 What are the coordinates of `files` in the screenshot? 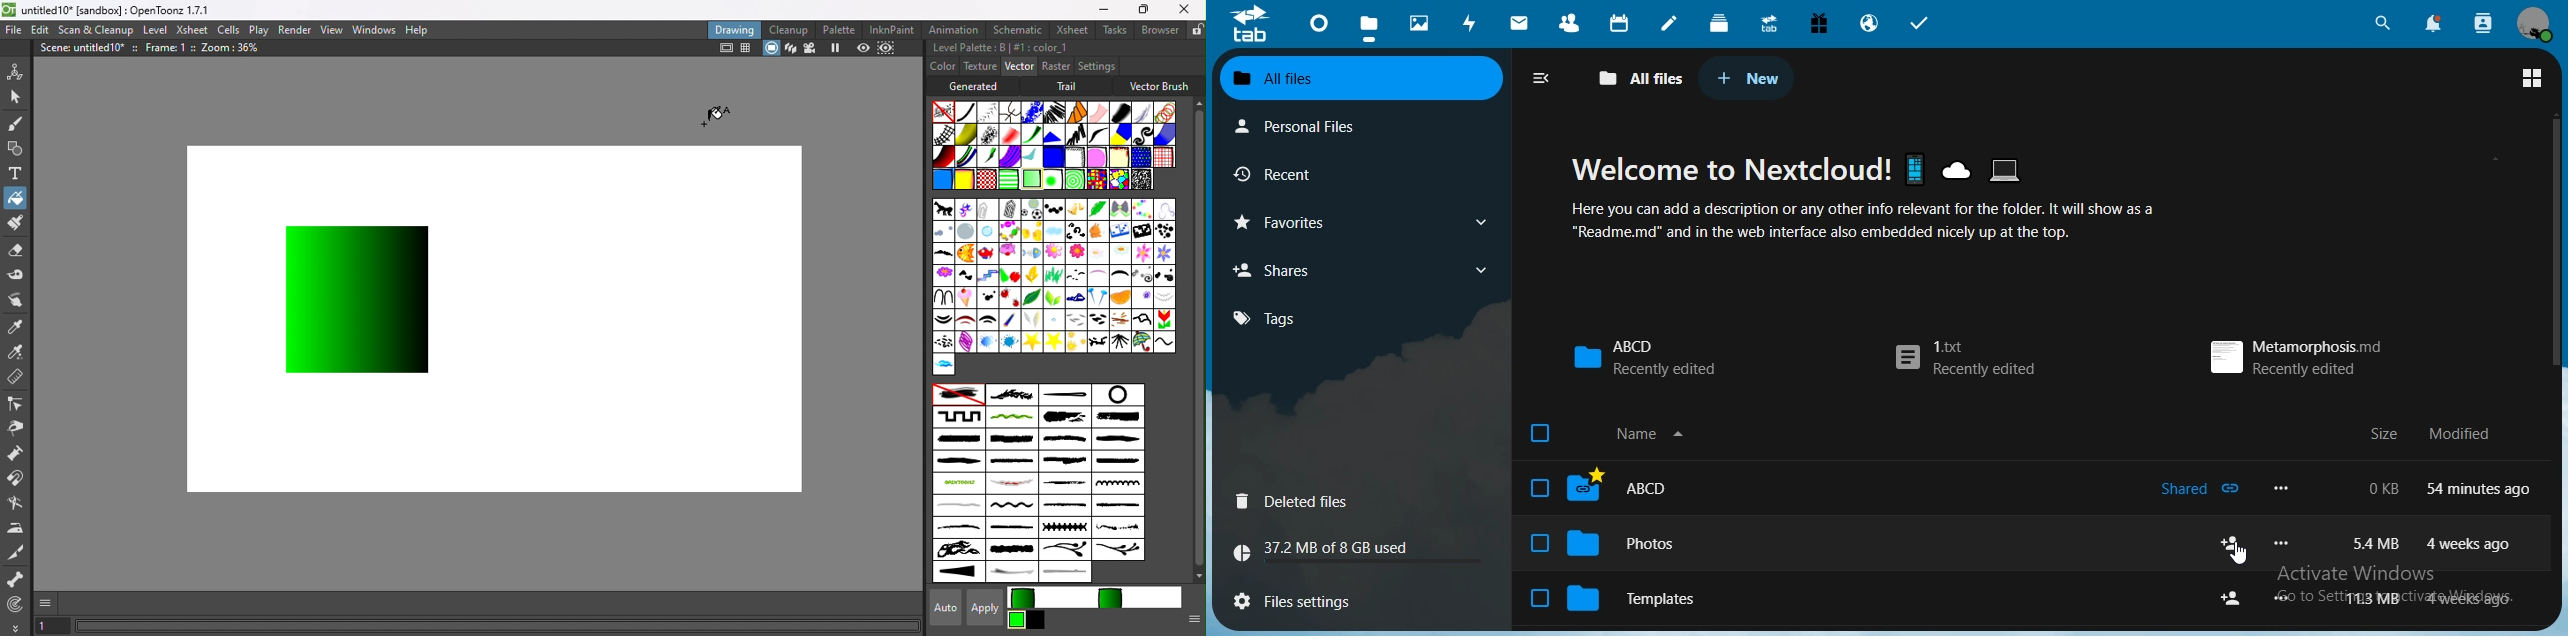 It's located at (1369, 30).